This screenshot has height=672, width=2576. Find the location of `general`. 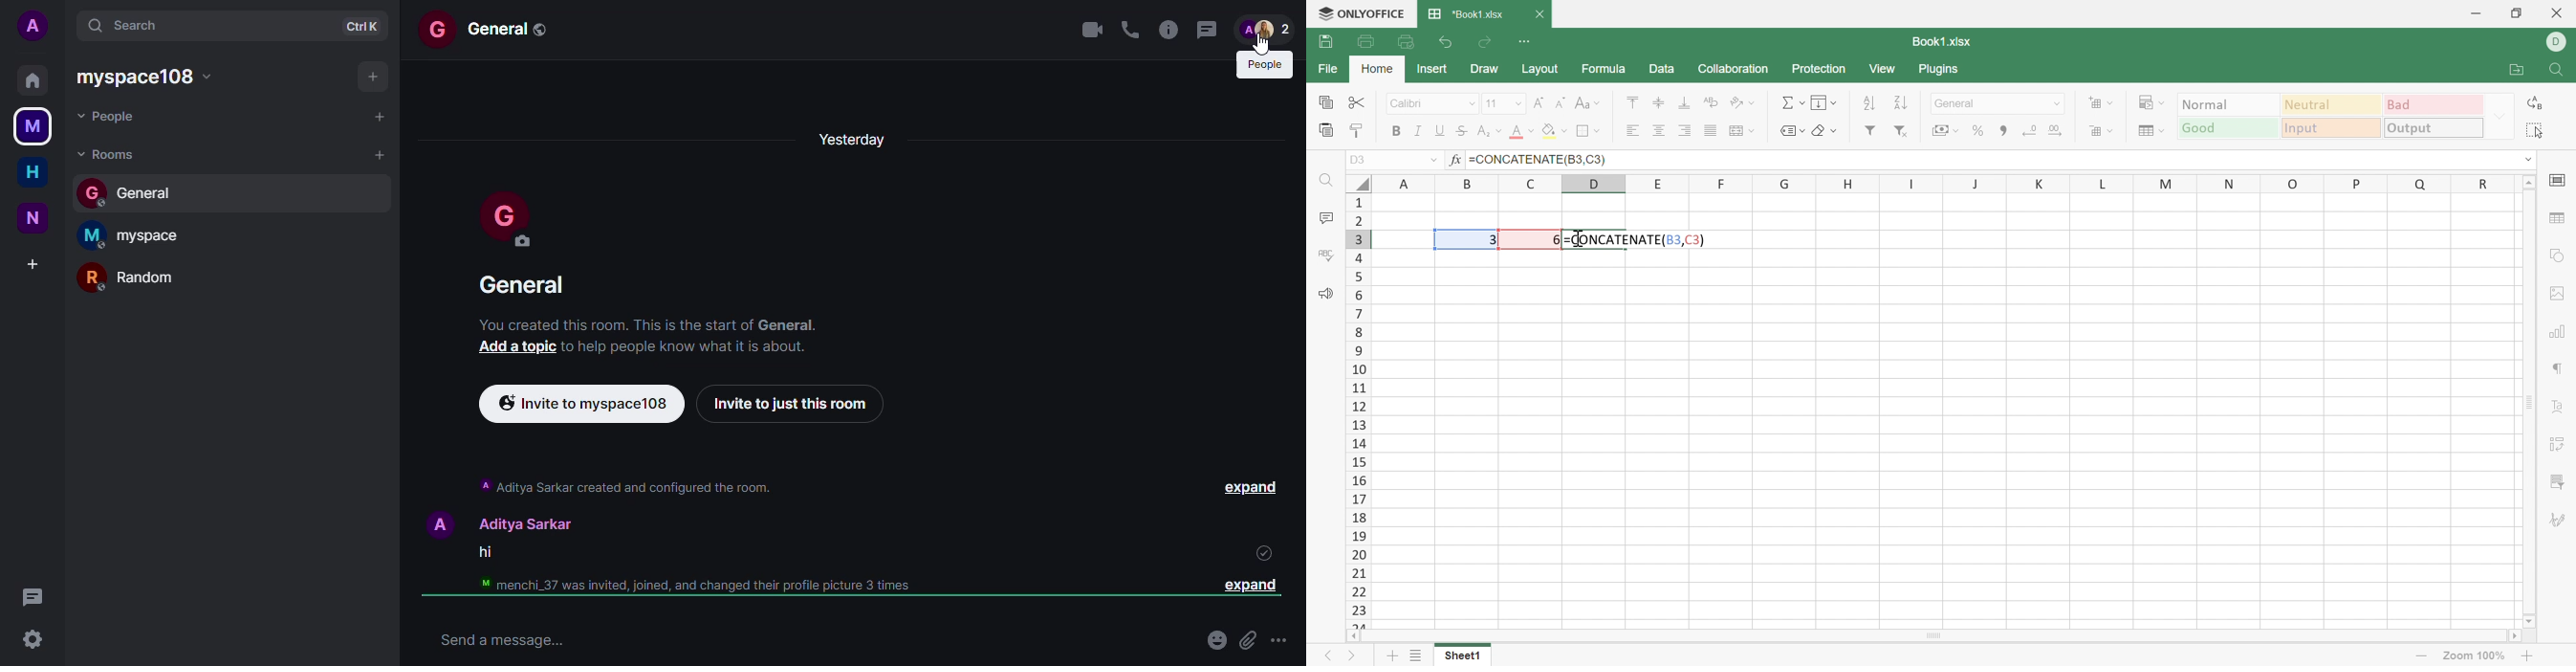

general is located at coordinates (497, 29).